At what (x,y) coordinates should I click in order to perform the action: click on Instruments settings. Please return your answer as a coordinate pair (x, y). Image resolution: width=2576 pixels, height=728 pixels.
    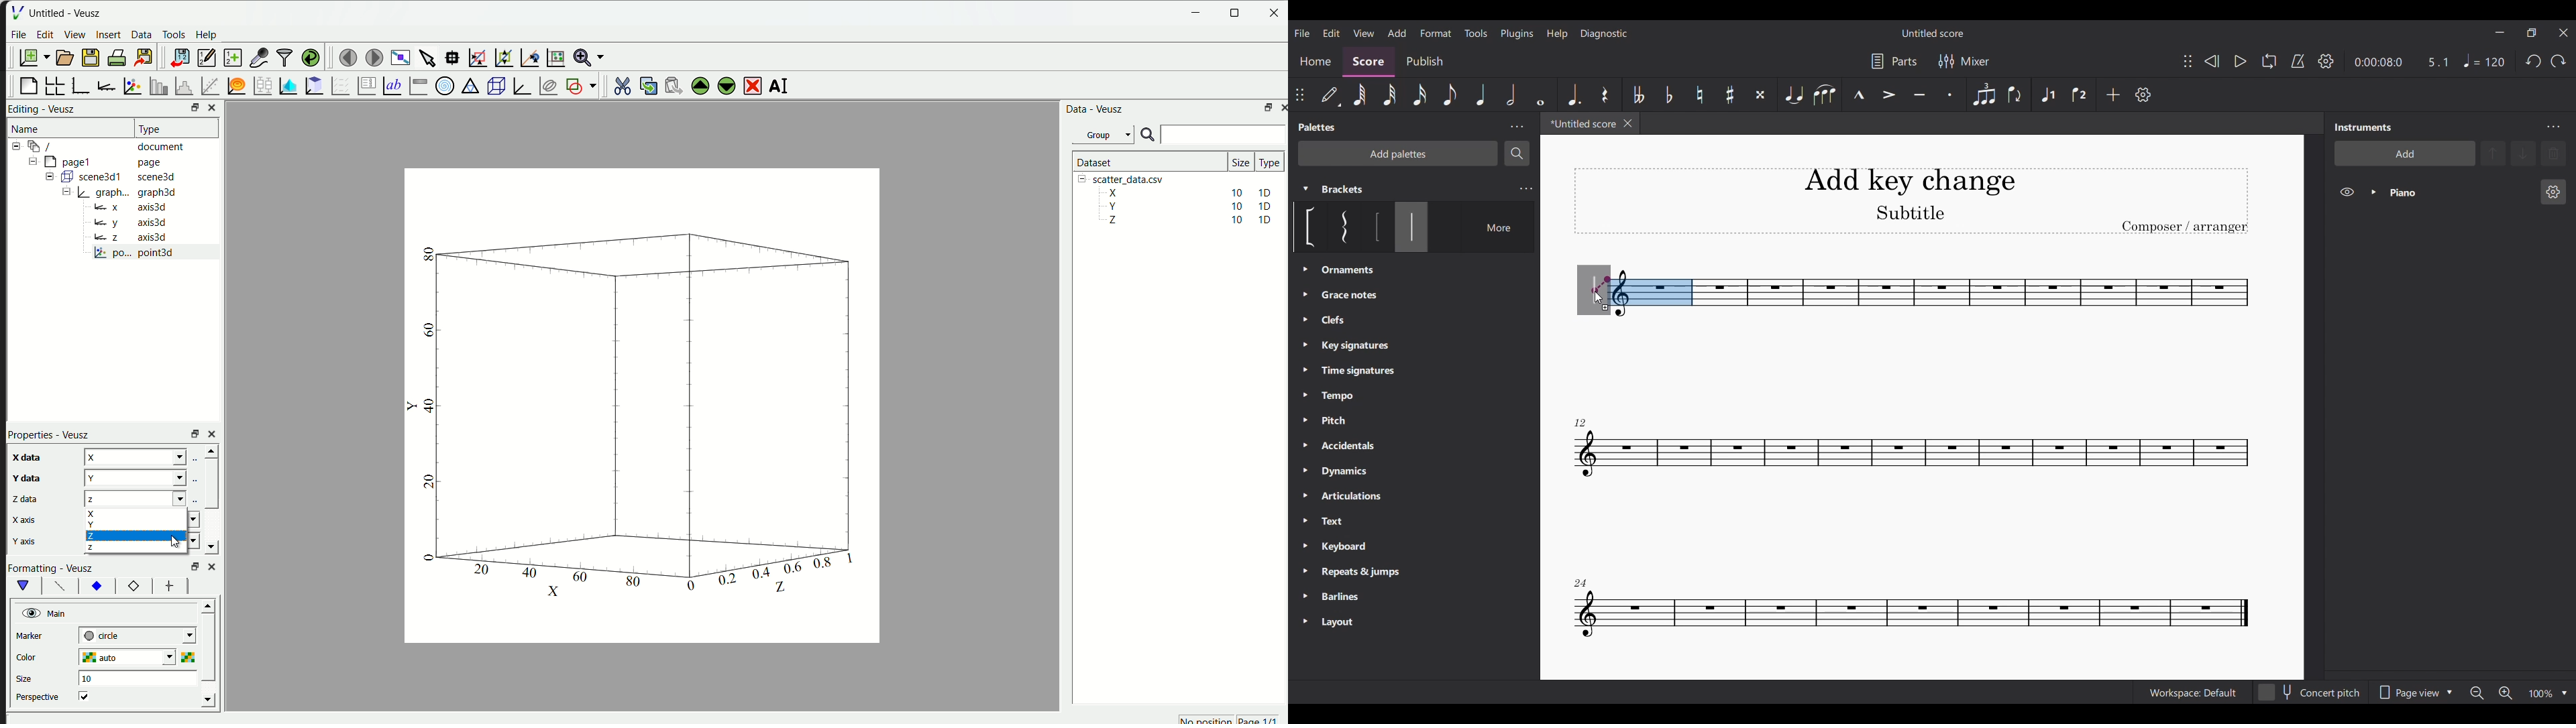
    Looking at the image, I should click on (2553, 127).